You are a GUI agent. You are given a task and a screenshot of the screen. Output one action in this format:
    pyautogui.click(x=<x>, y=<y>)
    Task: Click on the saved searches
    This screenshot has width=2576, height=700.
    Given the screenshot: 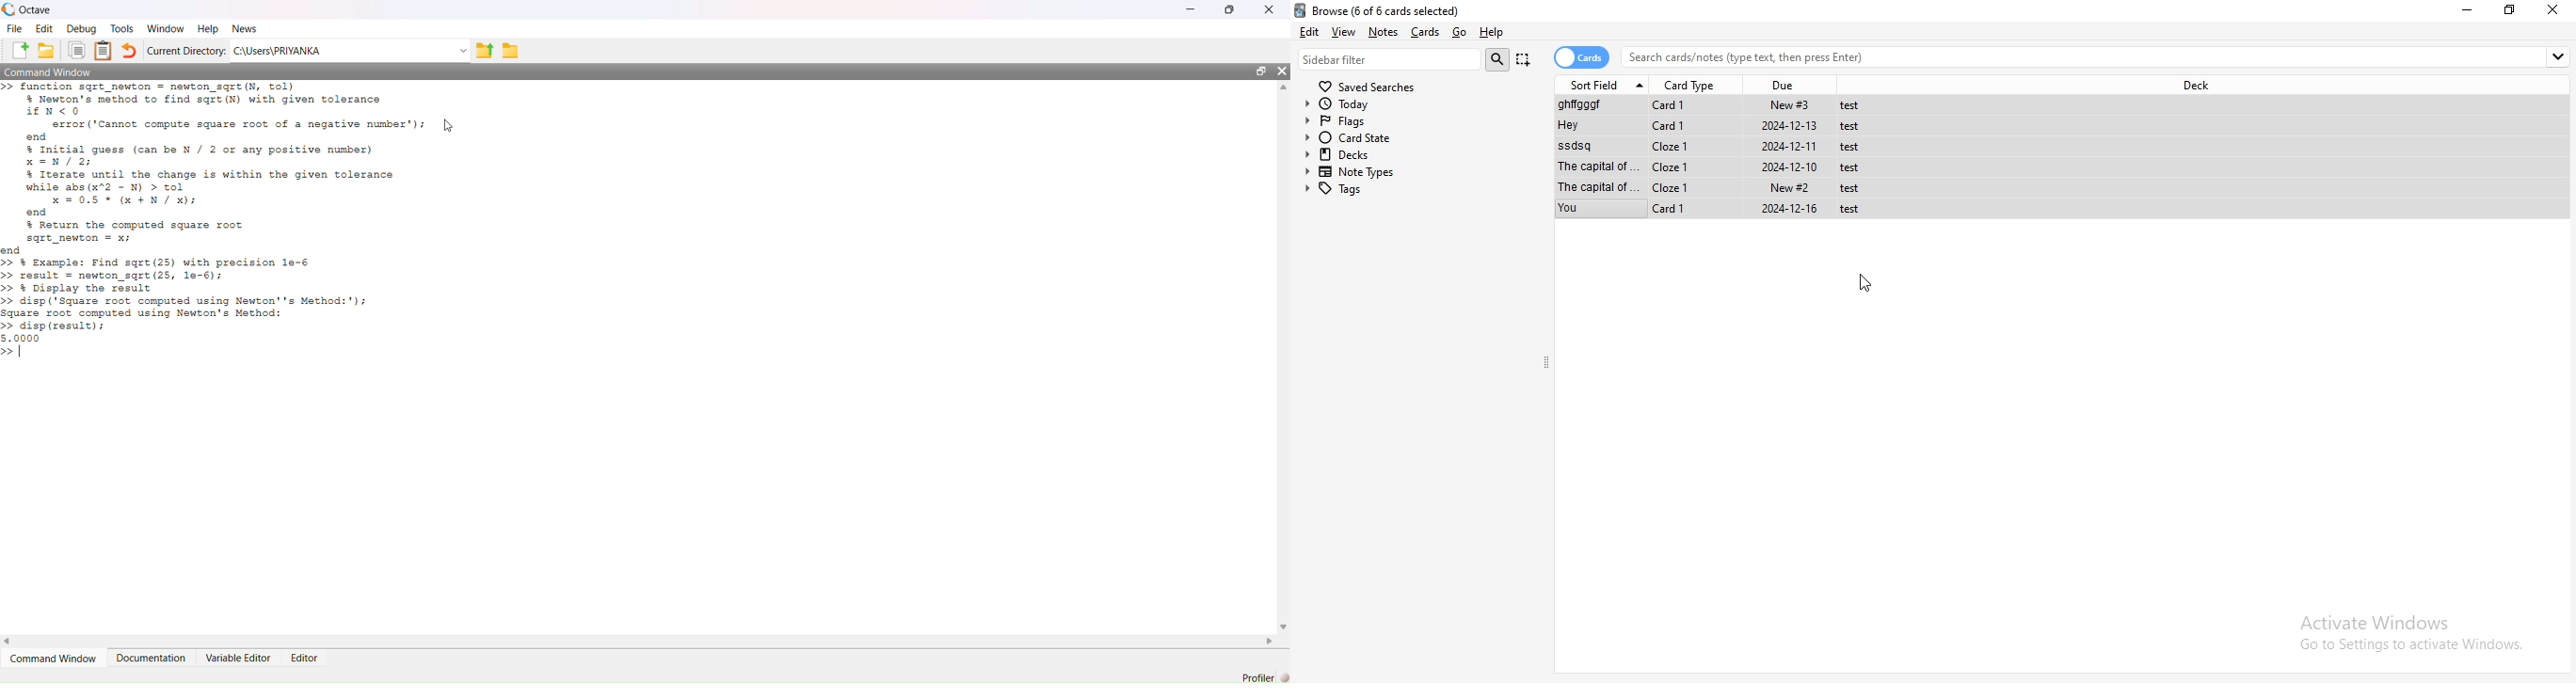 What is the action you would take?
    pyautogui.click(x=1367, y=86)
    